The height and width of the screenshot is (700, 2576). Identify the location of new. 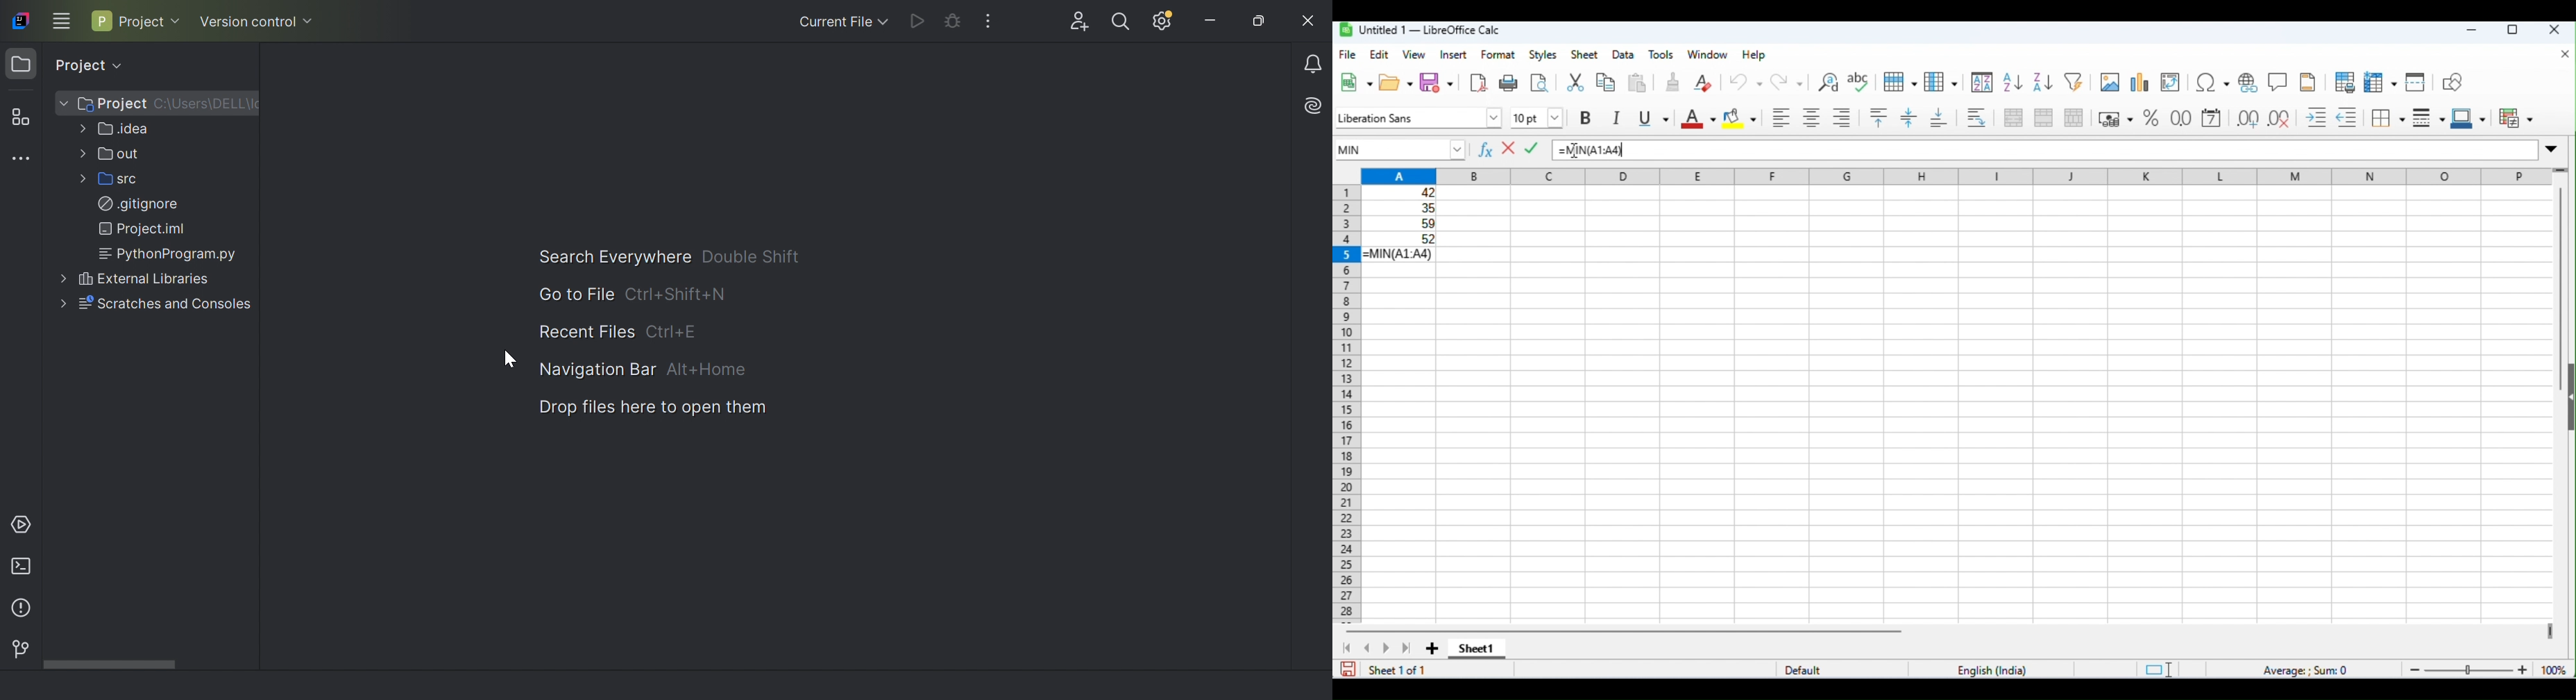
(1356, 83).